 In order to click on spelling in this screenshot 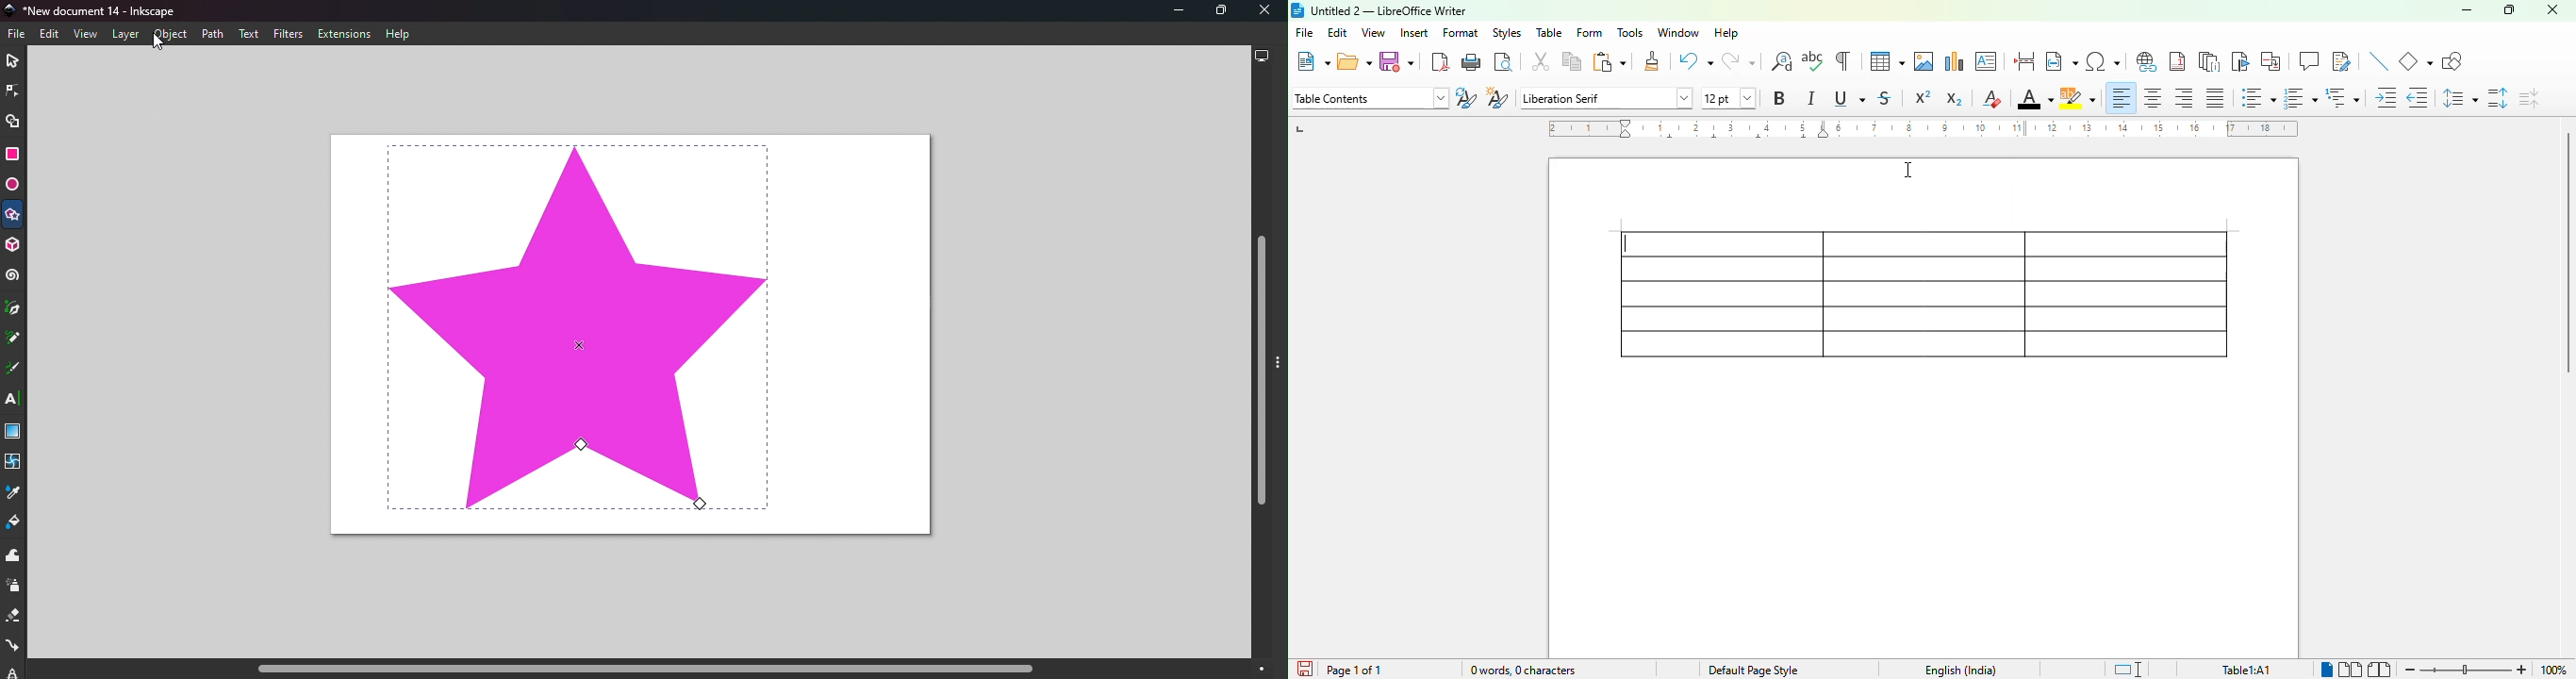, I will do `click(1813, 60)`.